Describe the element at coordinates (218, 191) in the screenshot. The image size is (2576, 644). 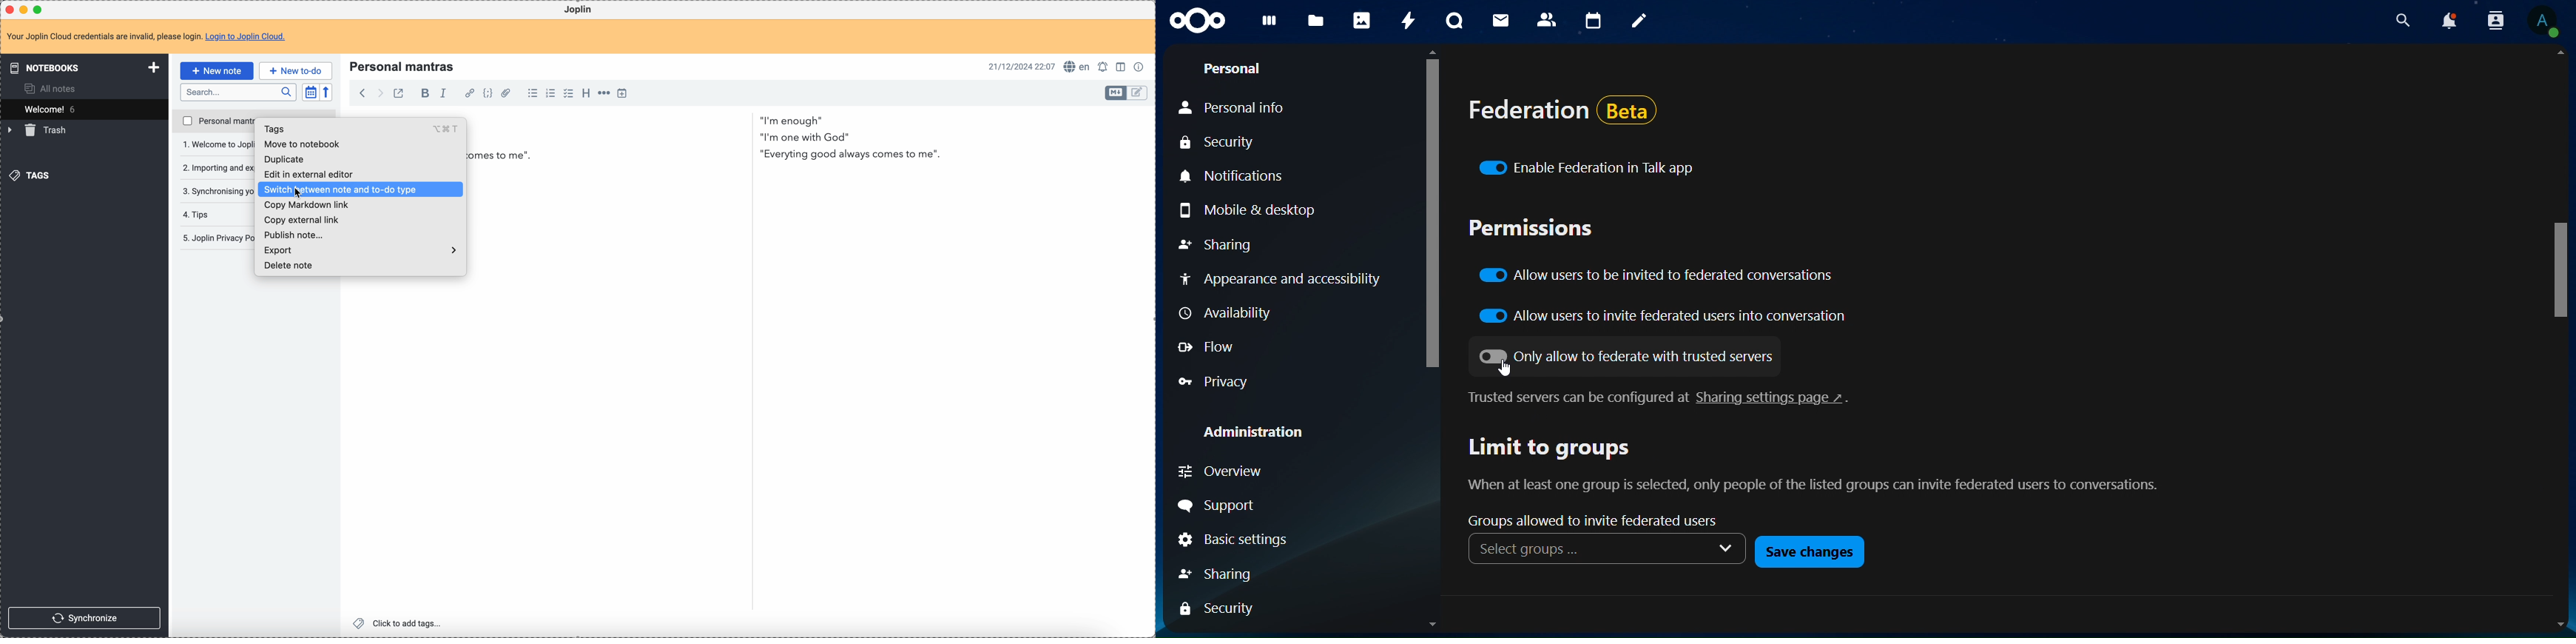
I see `synchronising your notes` at that location.